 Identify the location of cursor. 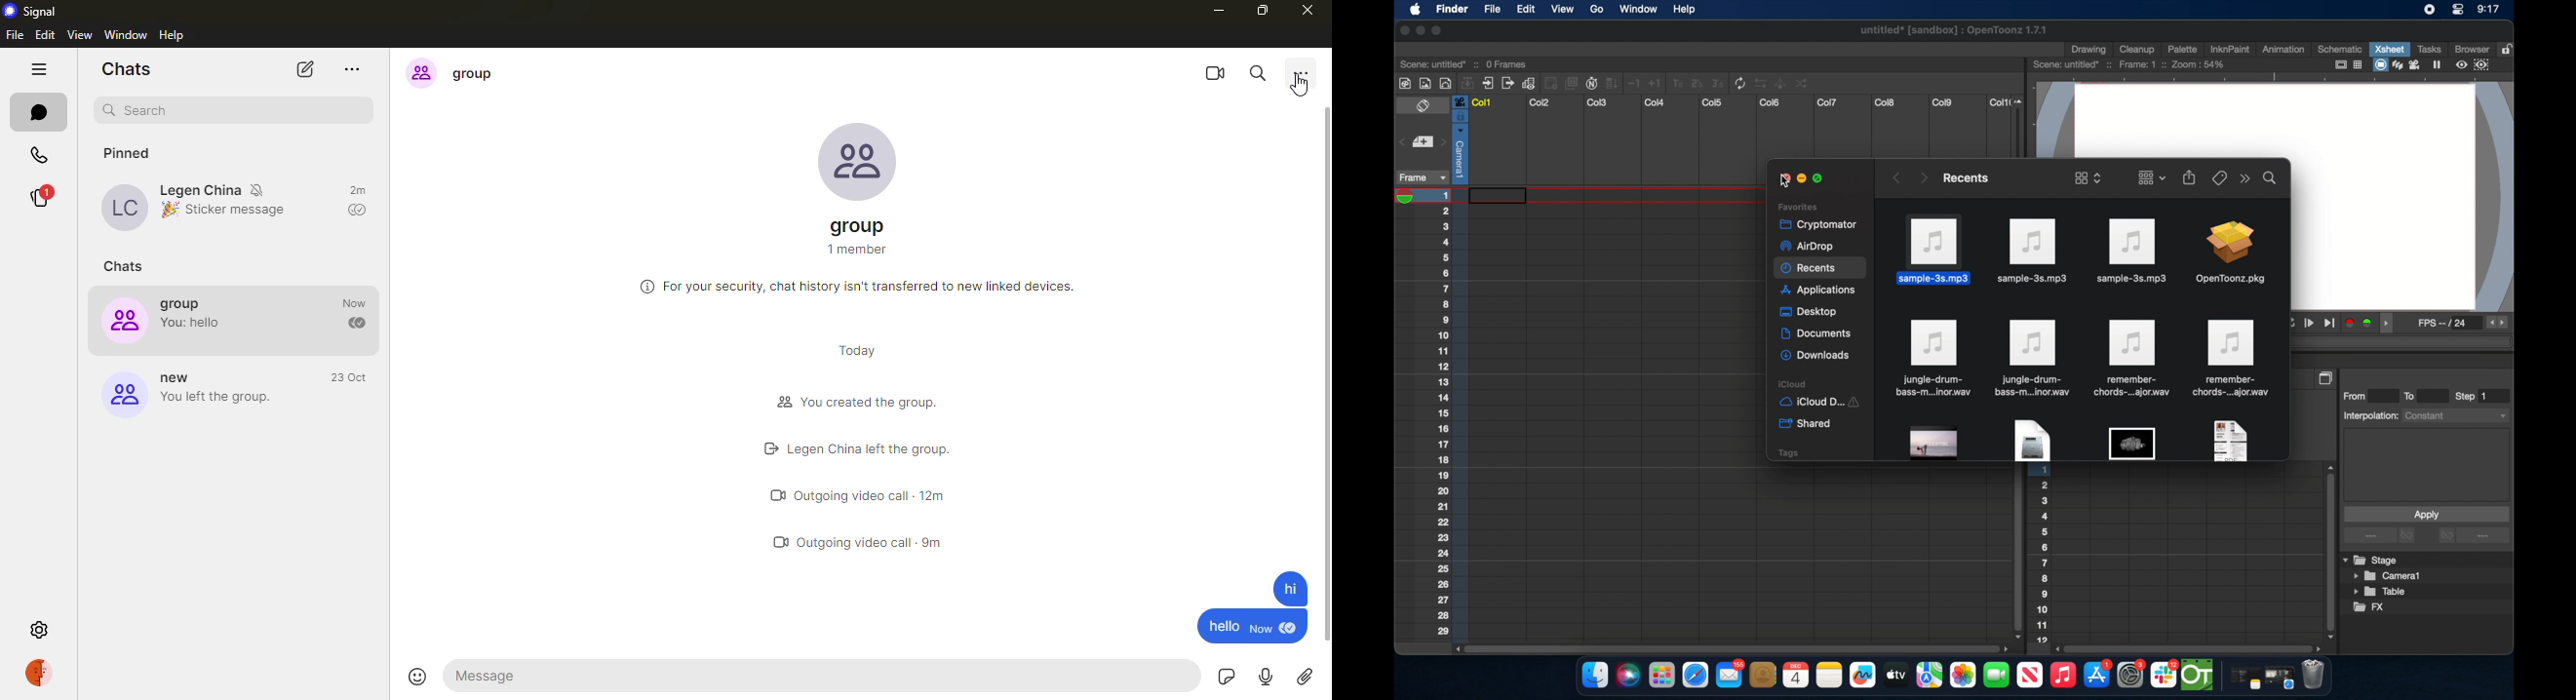
(1299, 86).